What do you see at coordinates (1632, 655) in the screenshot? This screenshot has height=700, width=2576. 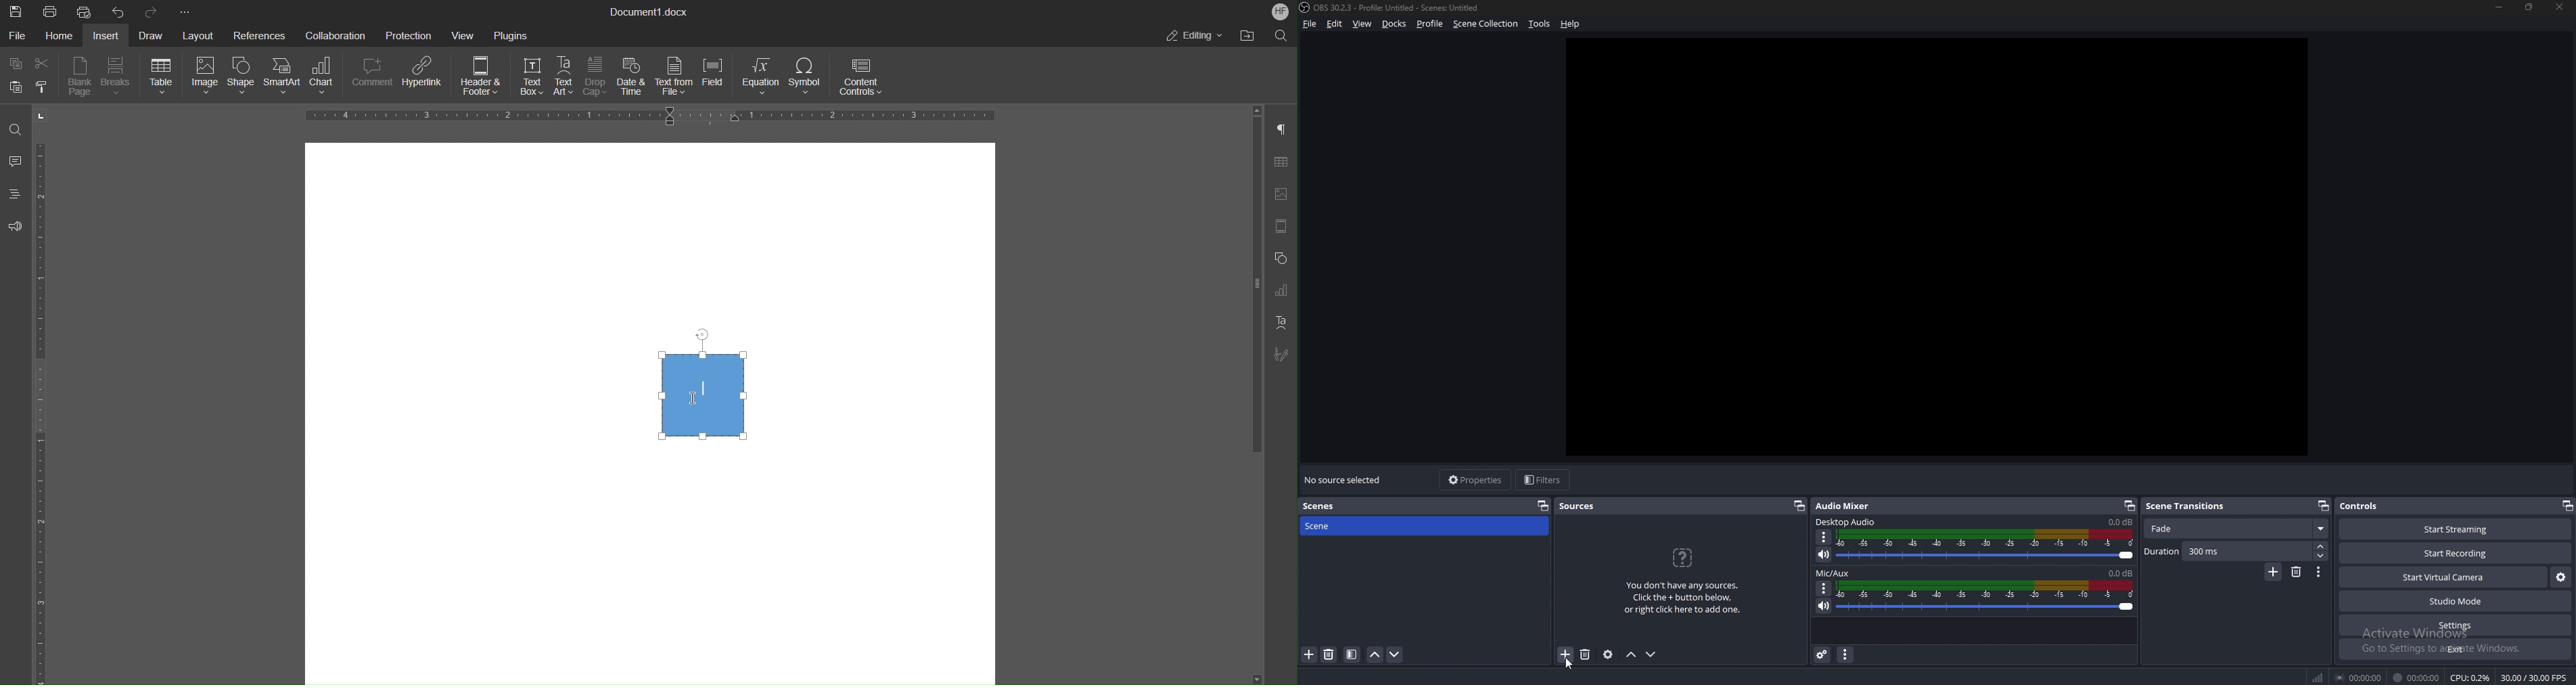 I see `Move sources up` at bounding box center [1632, 655].